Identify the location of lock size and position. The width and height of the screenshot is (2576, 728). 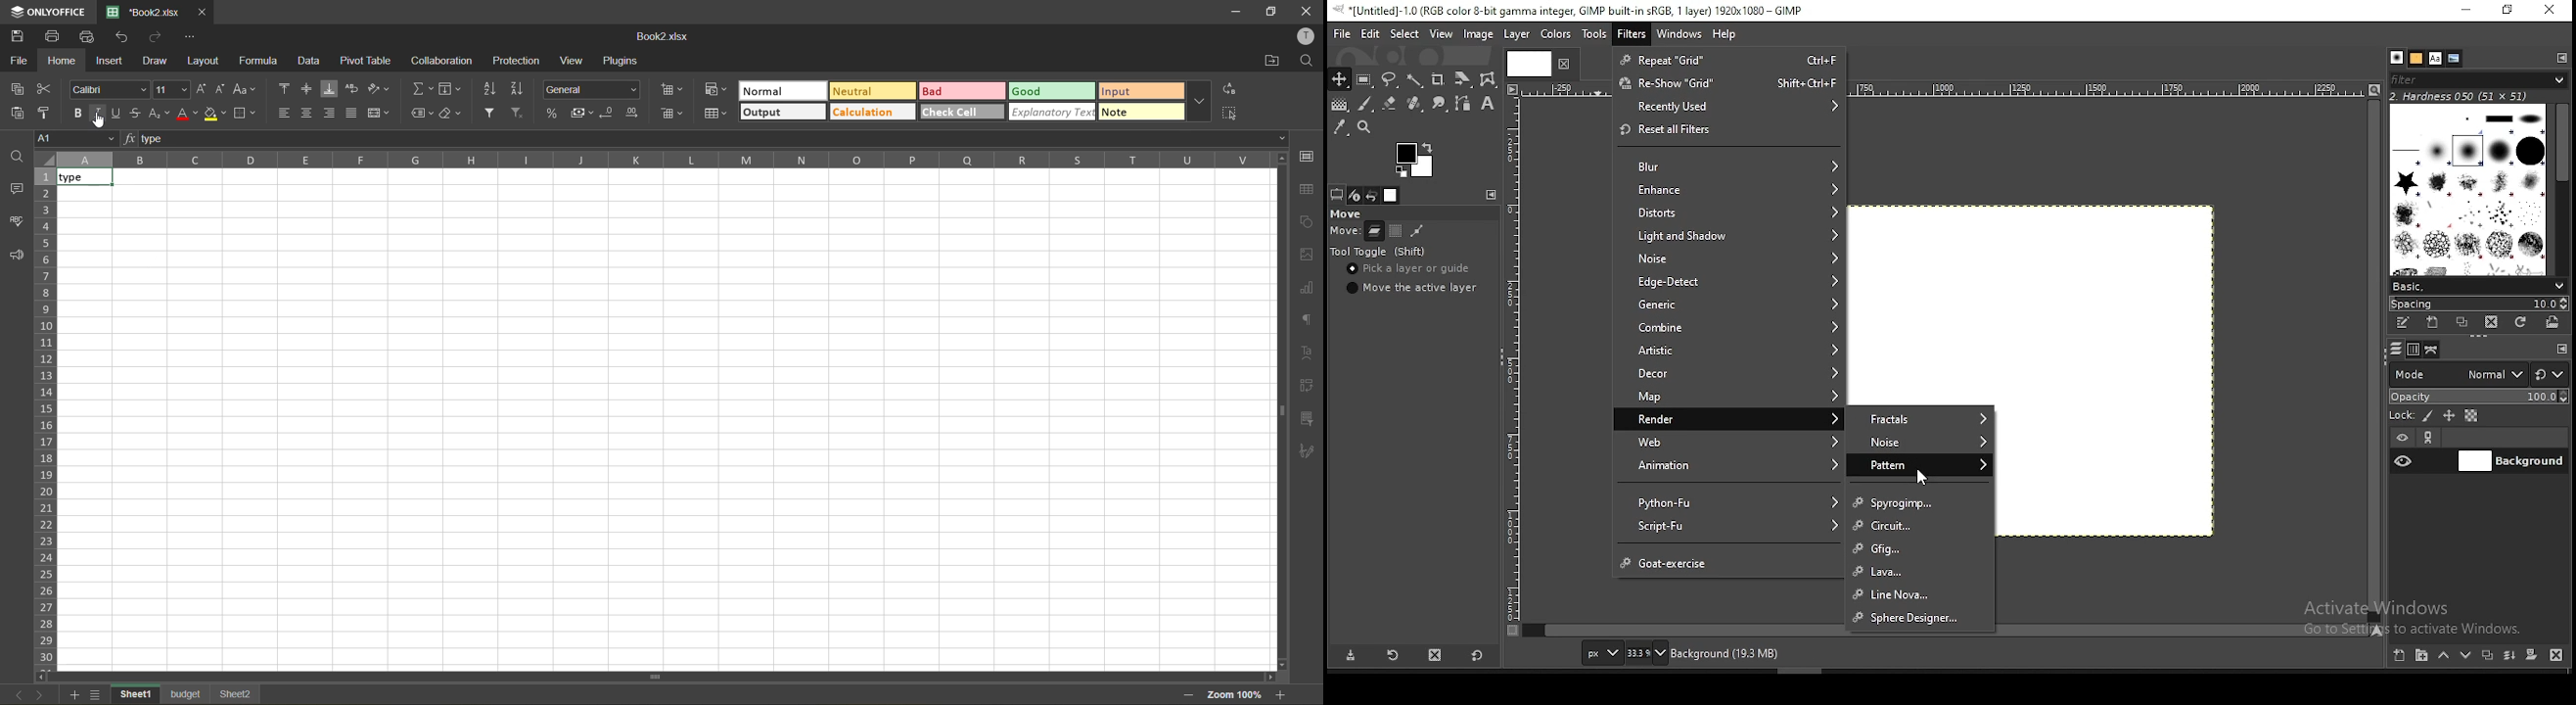
(2449, 415).